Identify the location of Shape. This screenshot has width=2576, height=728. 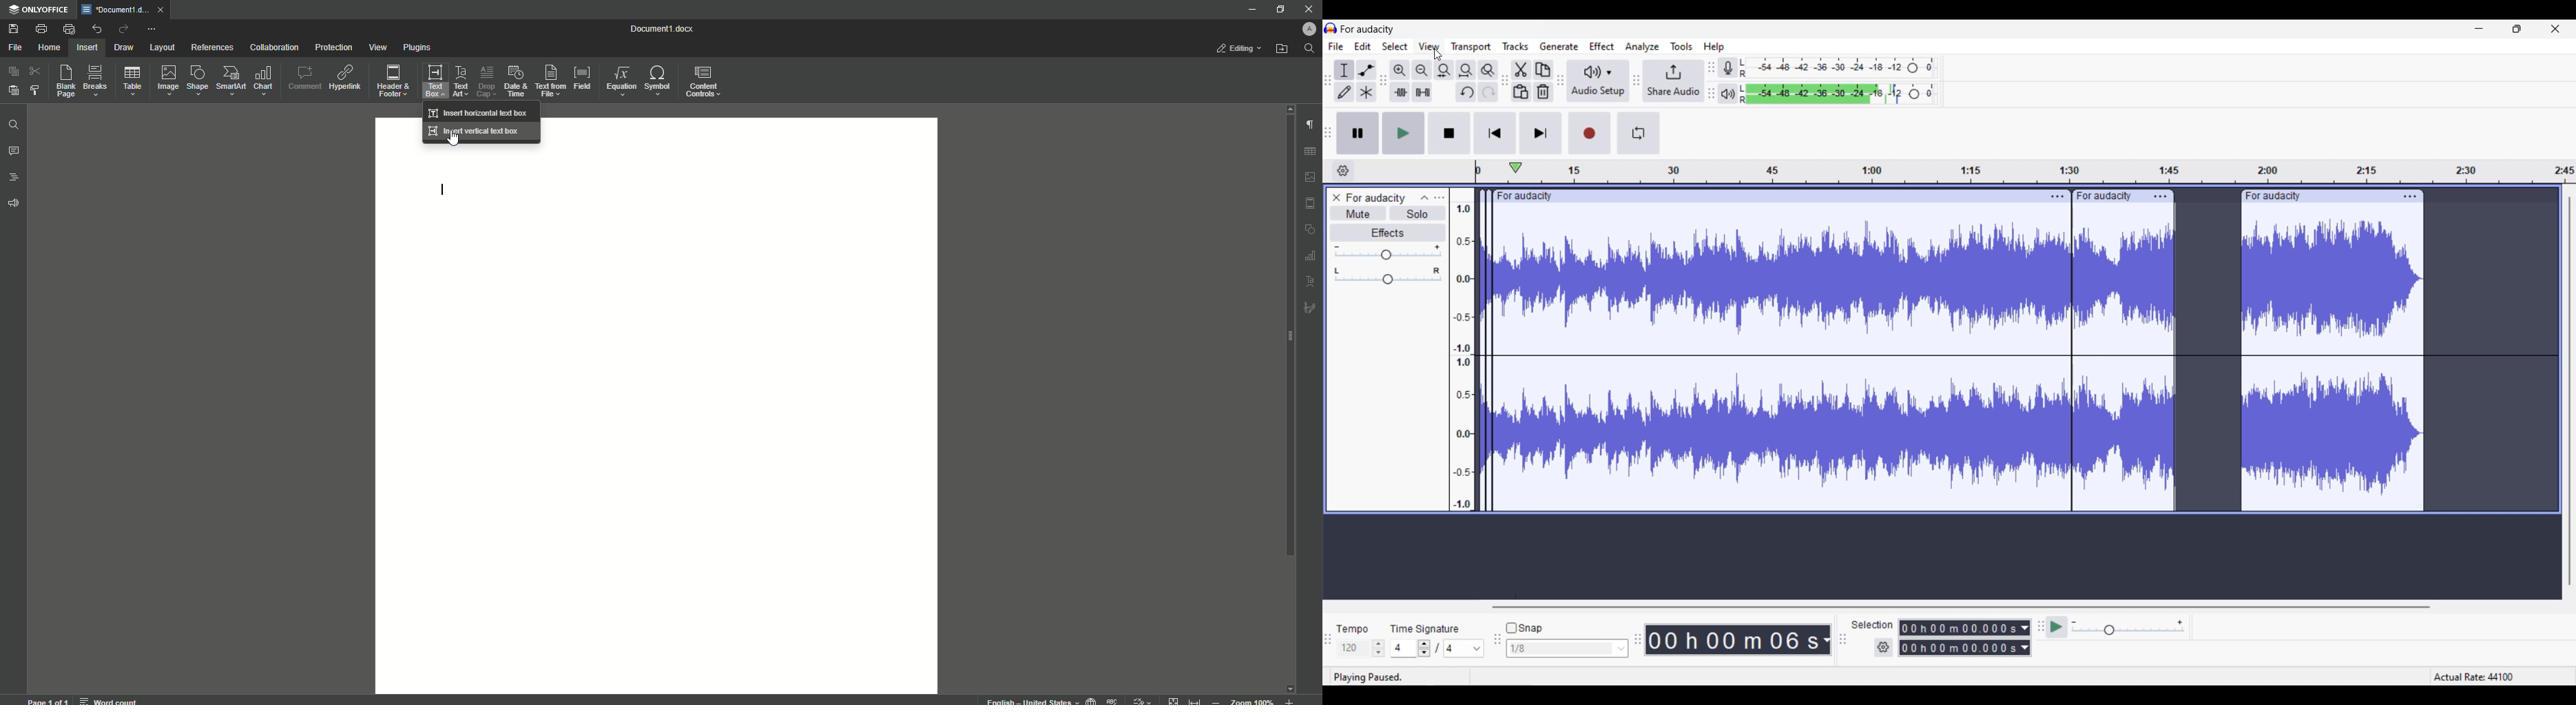
(196, 80).